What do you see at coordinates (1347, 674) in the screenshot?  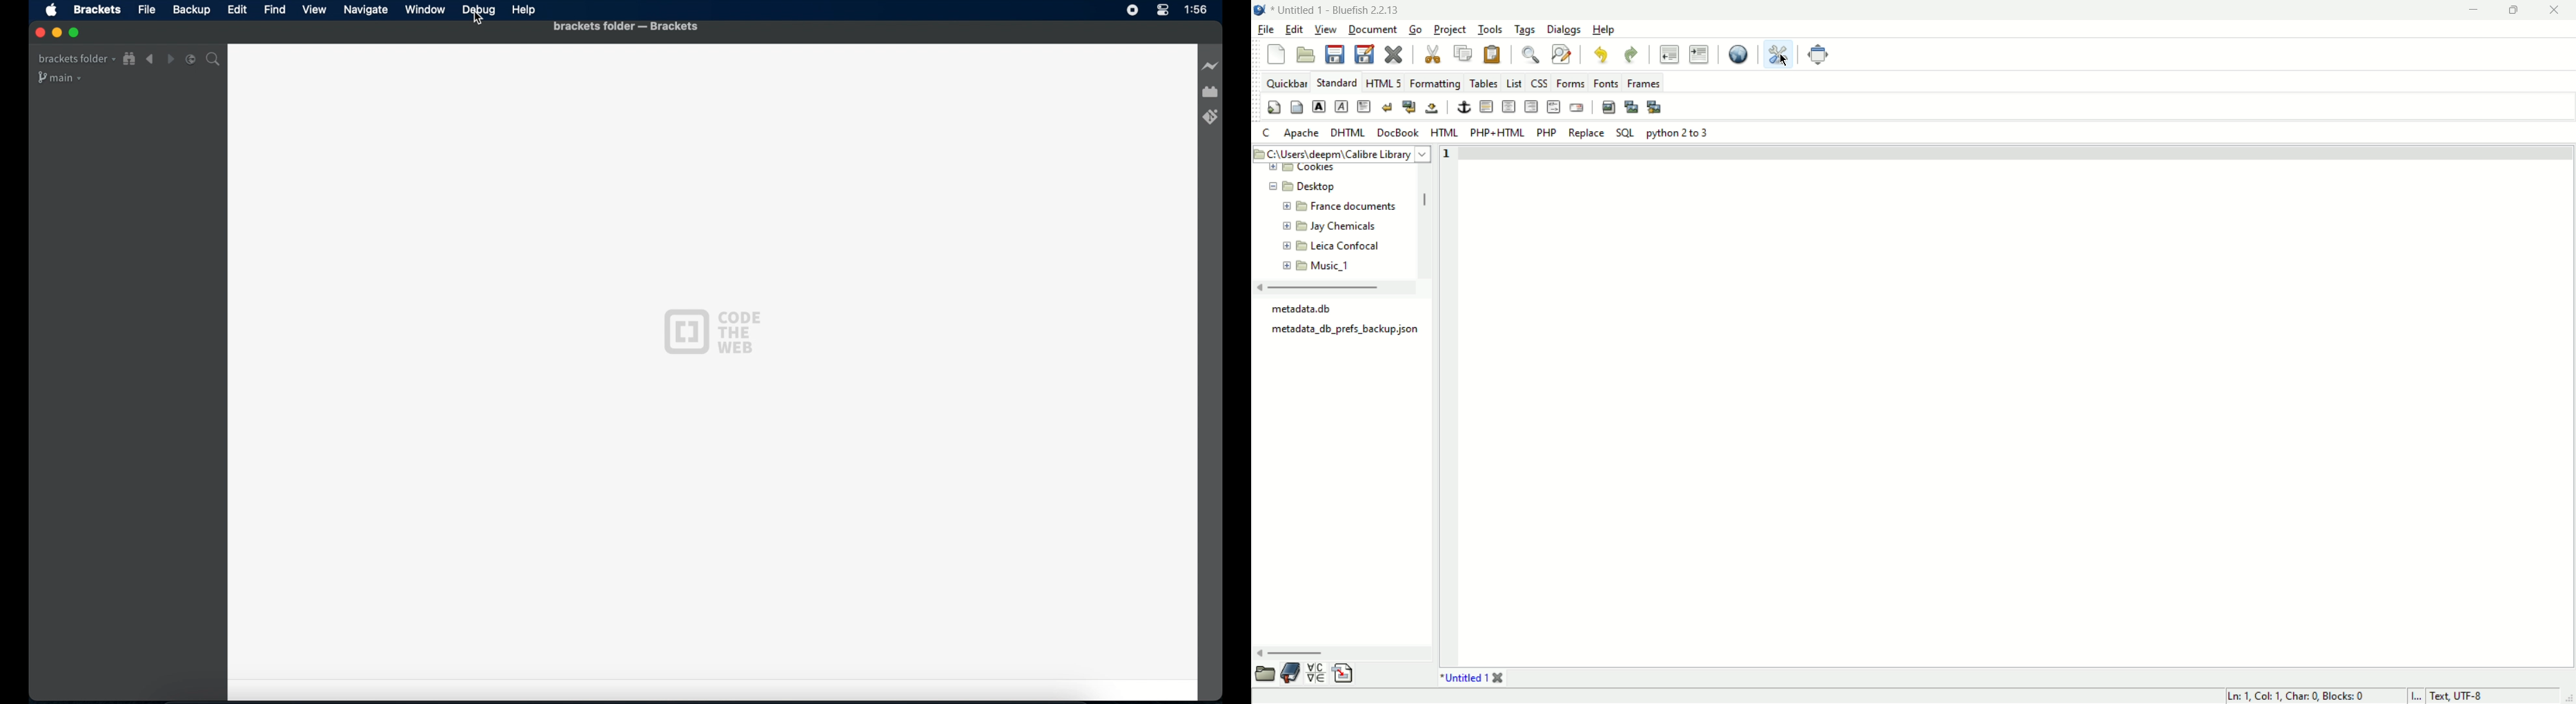 I see `snippets` at bounding box center [1347, 674].